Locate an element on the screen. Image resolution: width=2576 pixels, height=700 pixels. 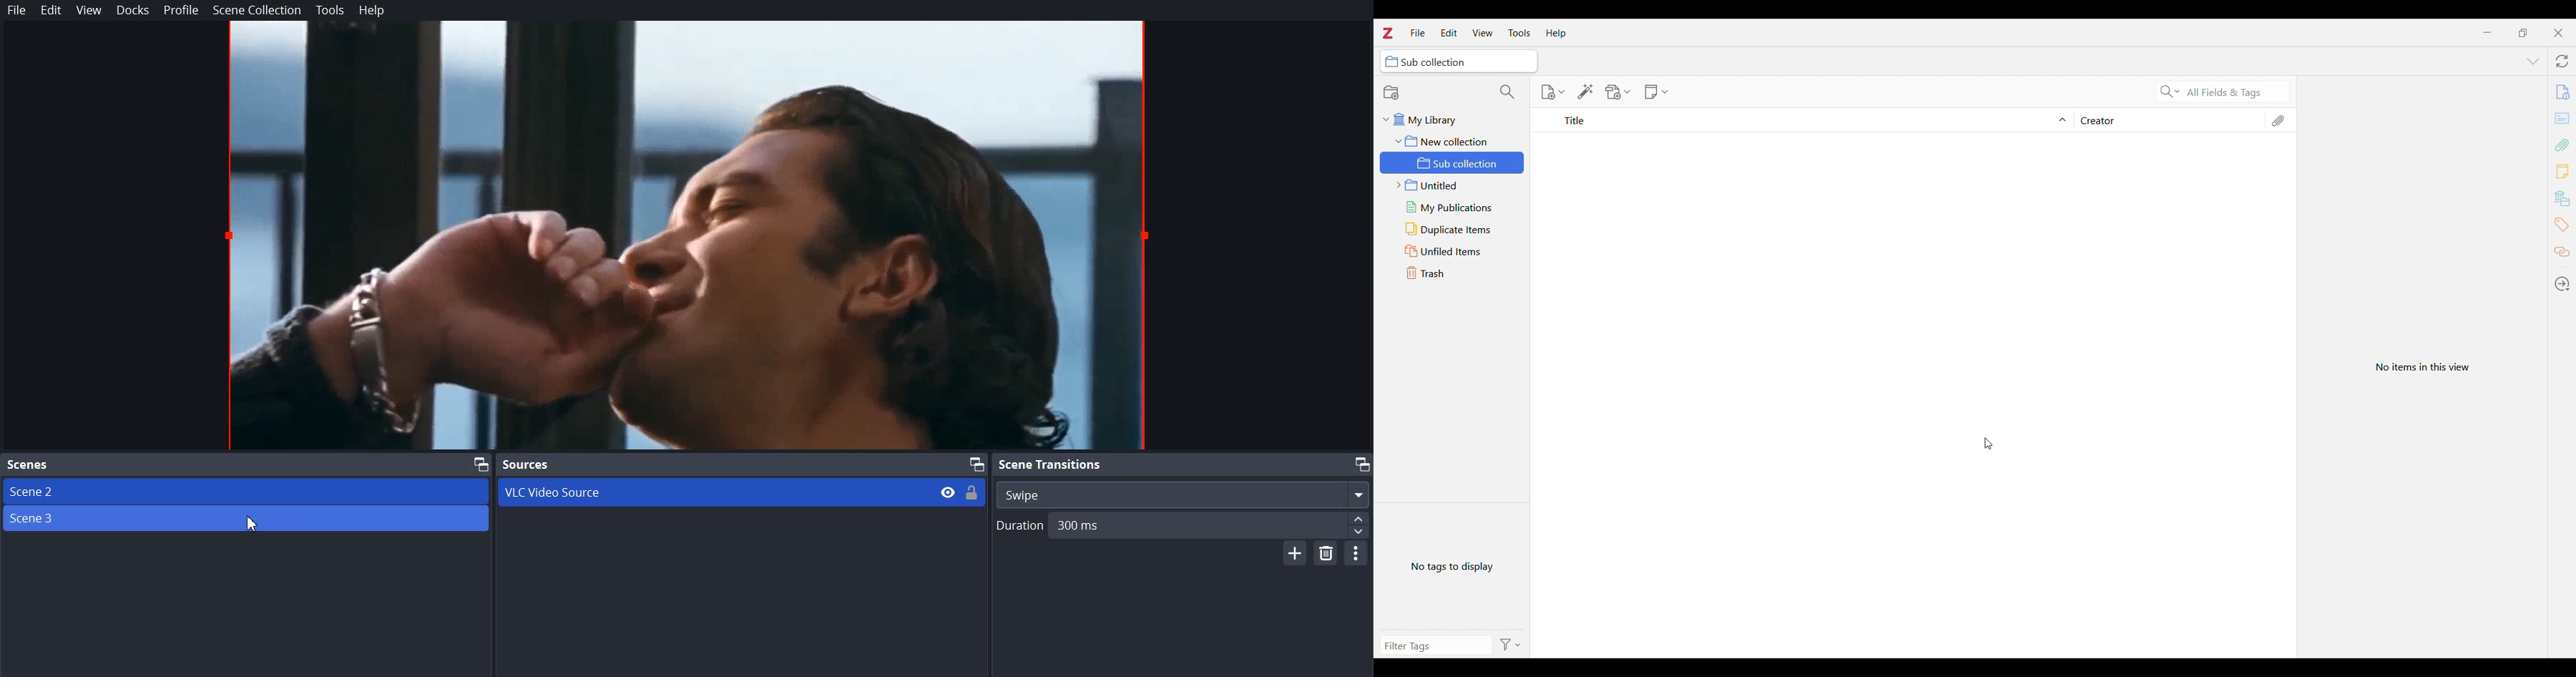
Filter collections is located at coordinates (1508, 92).